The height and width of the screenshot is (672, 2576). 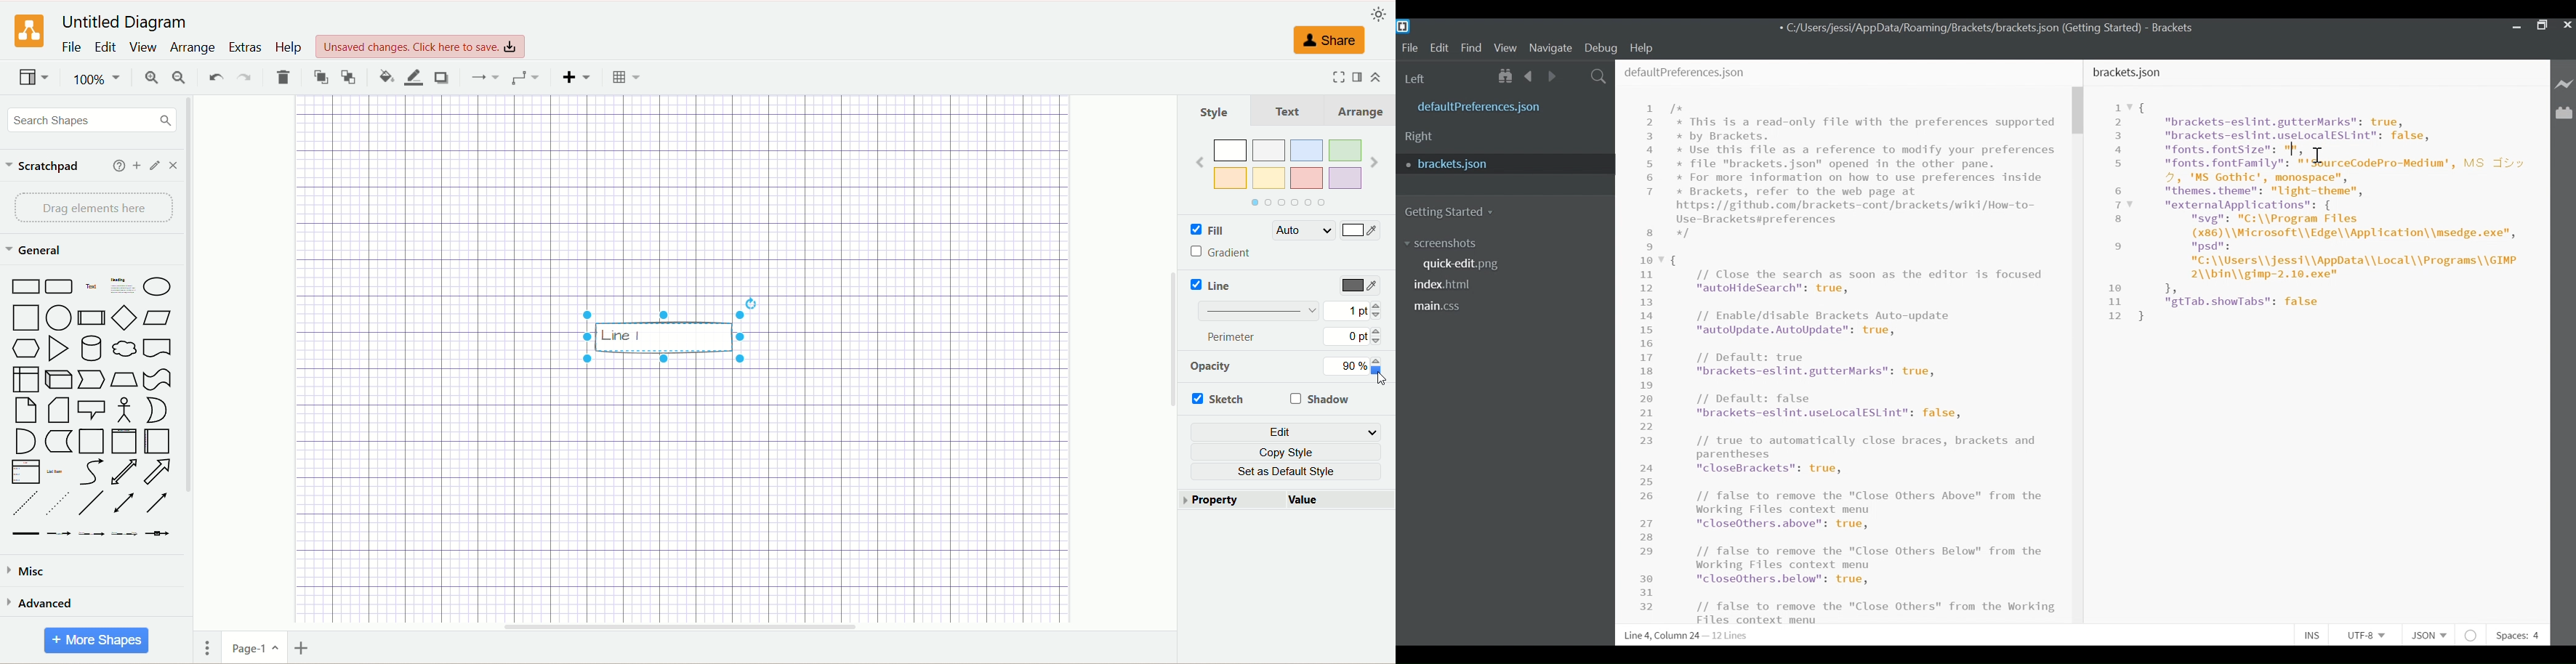 I want to click on Toggle Insert or Overwrite, so click(x=2310, y=634).